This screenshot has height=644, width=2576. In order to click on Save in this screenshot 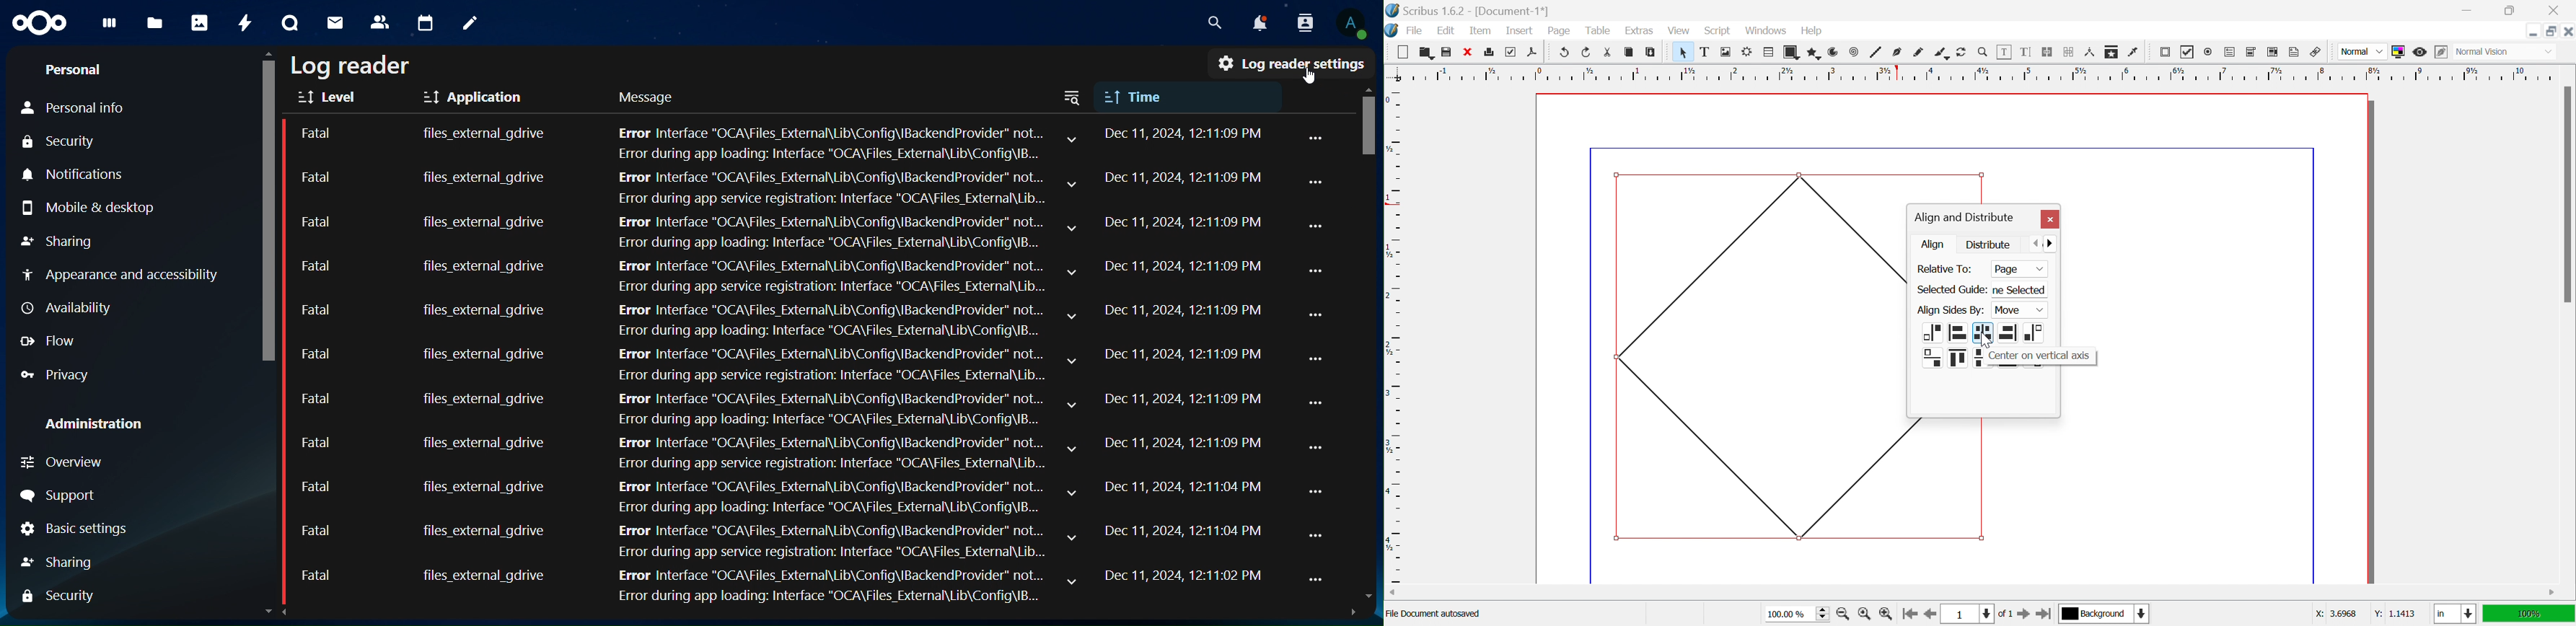, I will do `click(1444, 50)`.